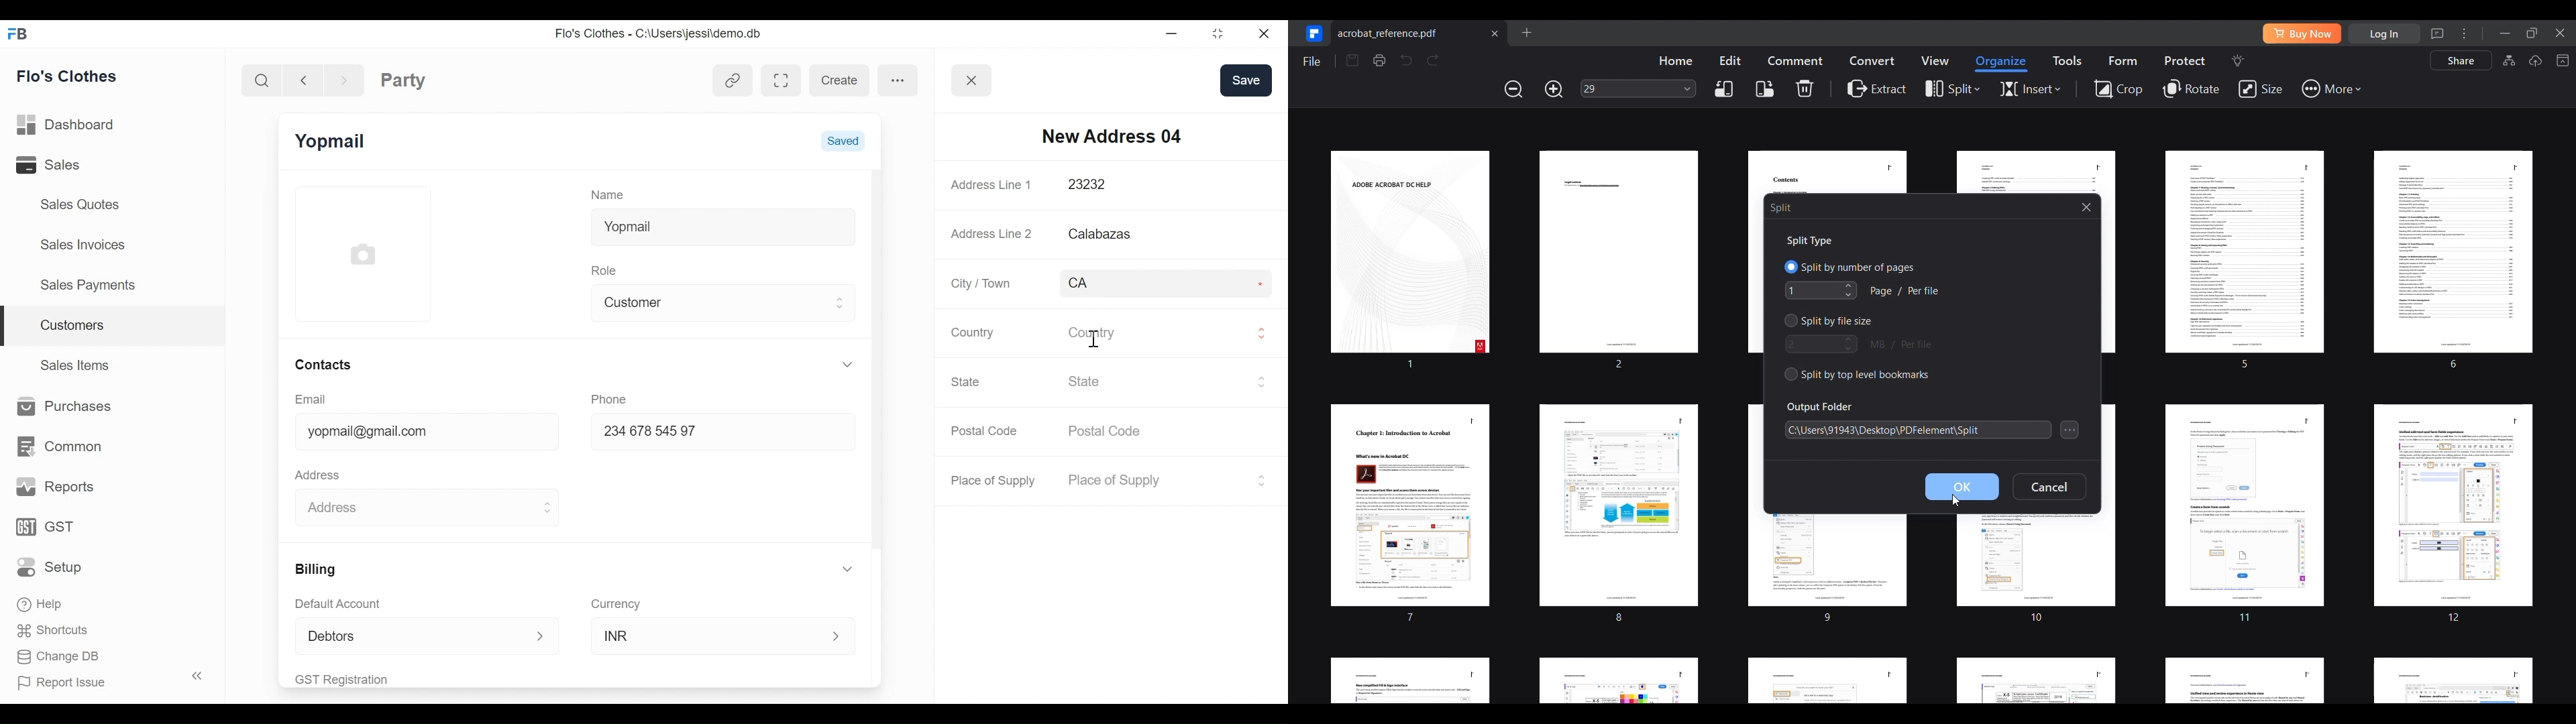 The image size is (2576, 728). I want to click on save, so click(1246, 80).